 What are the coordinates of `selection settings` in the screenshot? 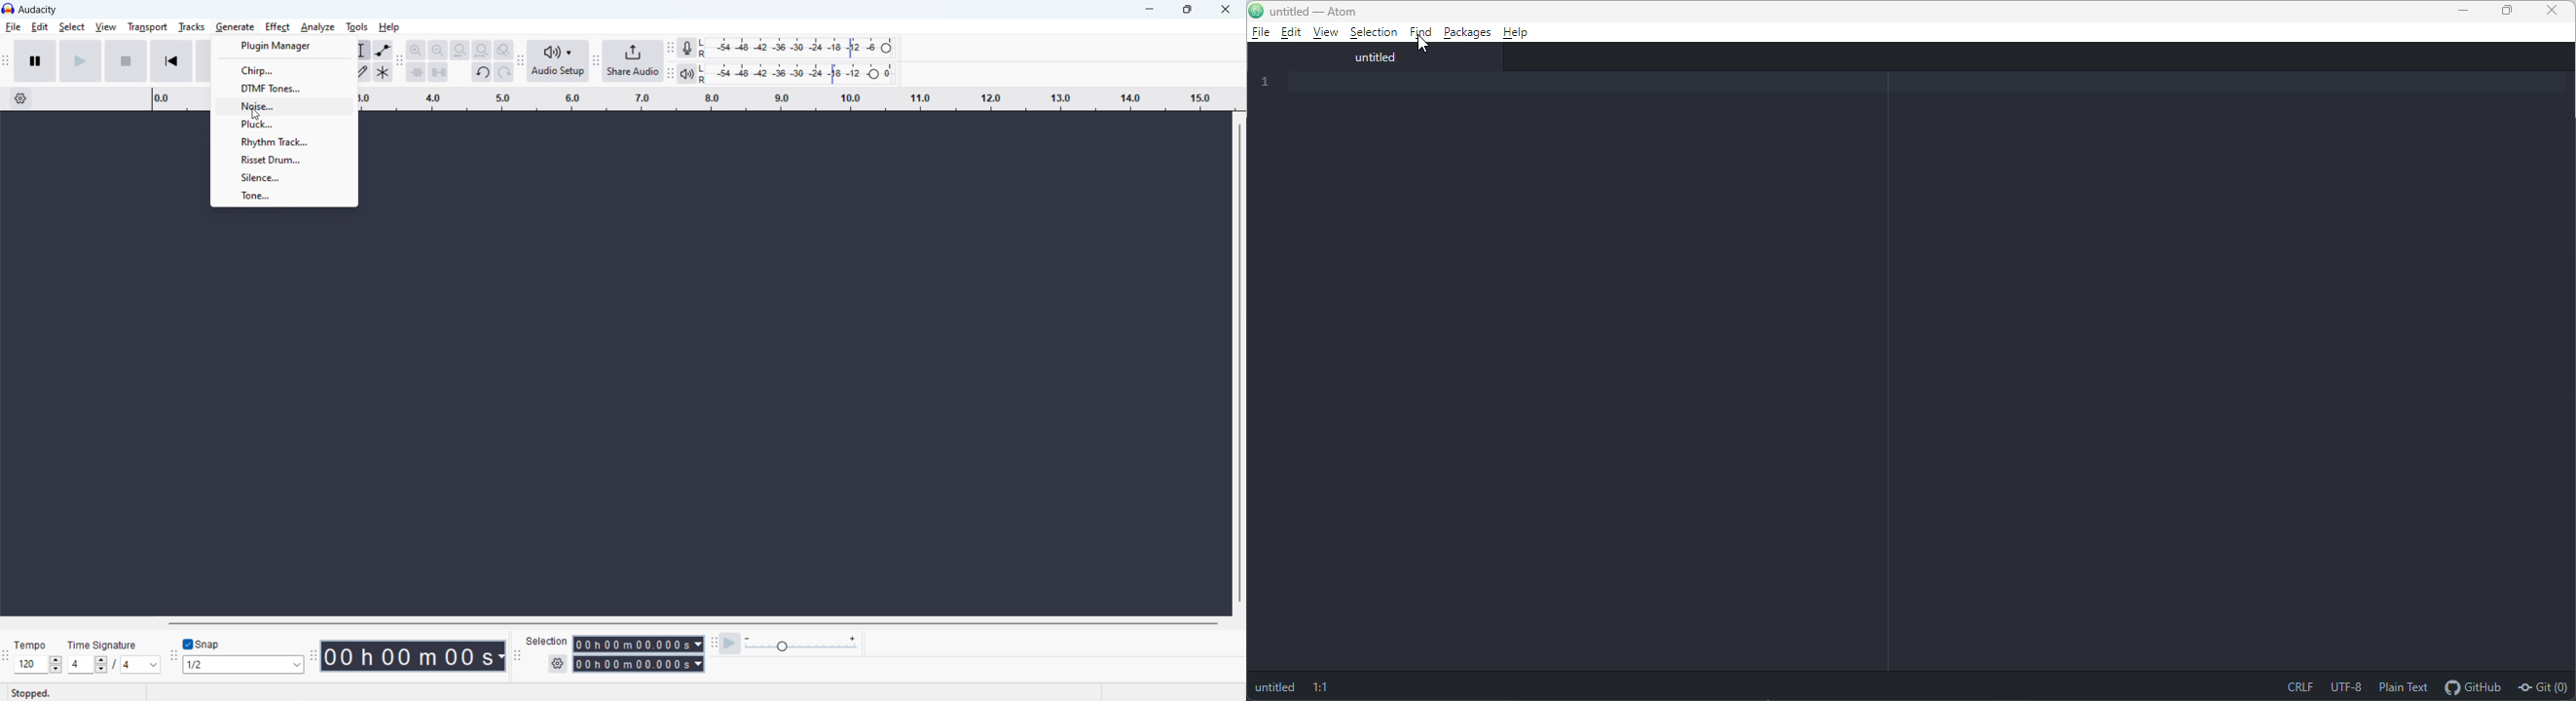 It's located at (558, 664).